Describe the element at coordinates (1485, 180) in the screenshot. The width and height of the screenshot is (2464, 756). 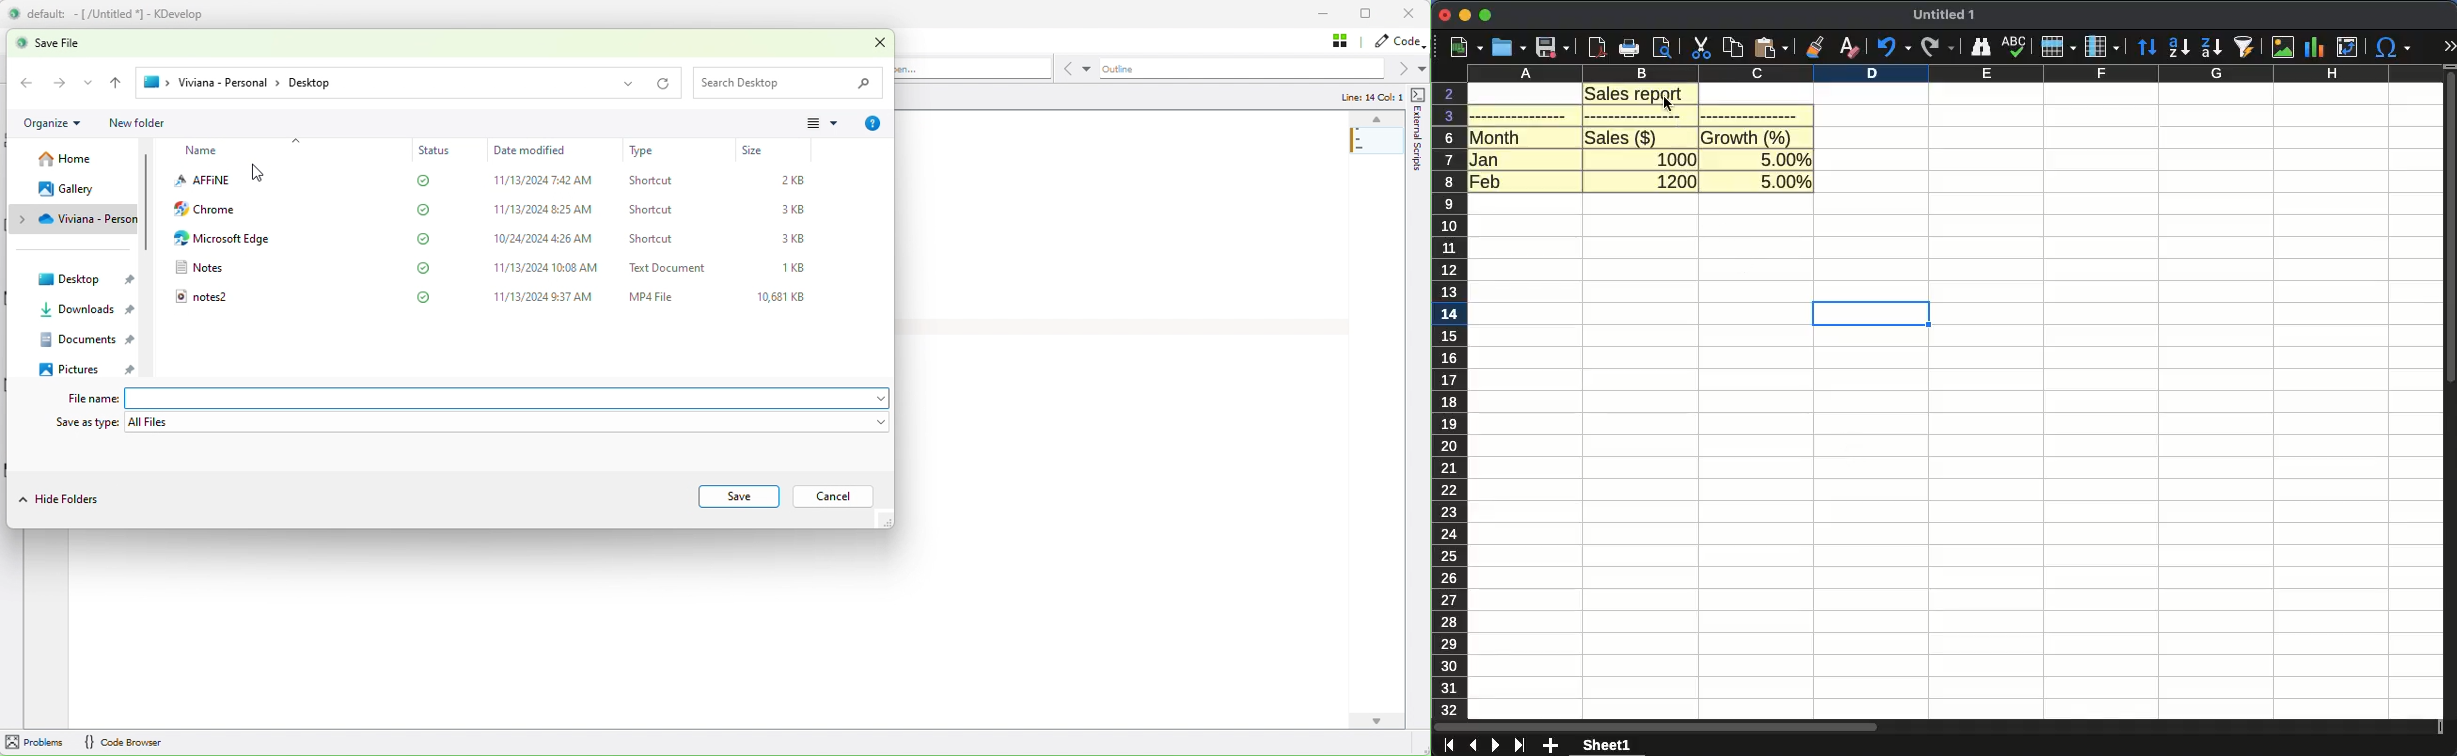
I see `feb` at that location.